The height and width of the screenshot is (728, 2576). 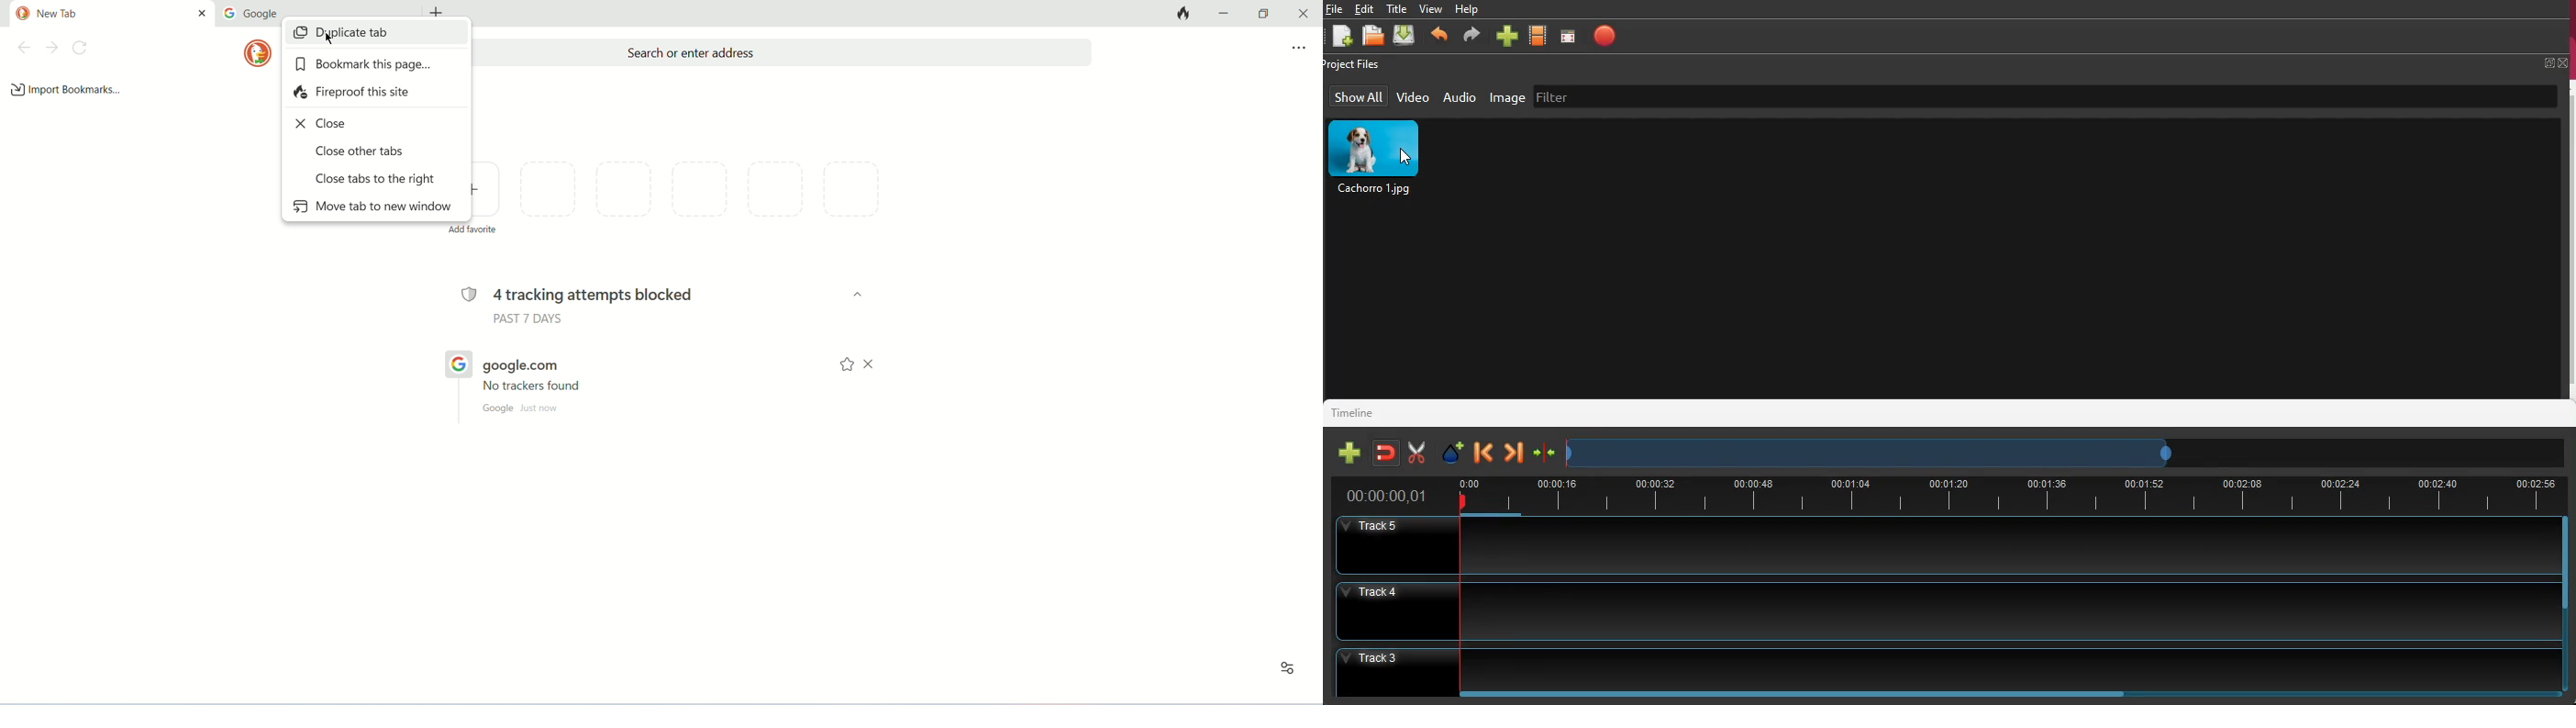 I want to click on horizontal scroll bar, so click(x=1508, y=514).